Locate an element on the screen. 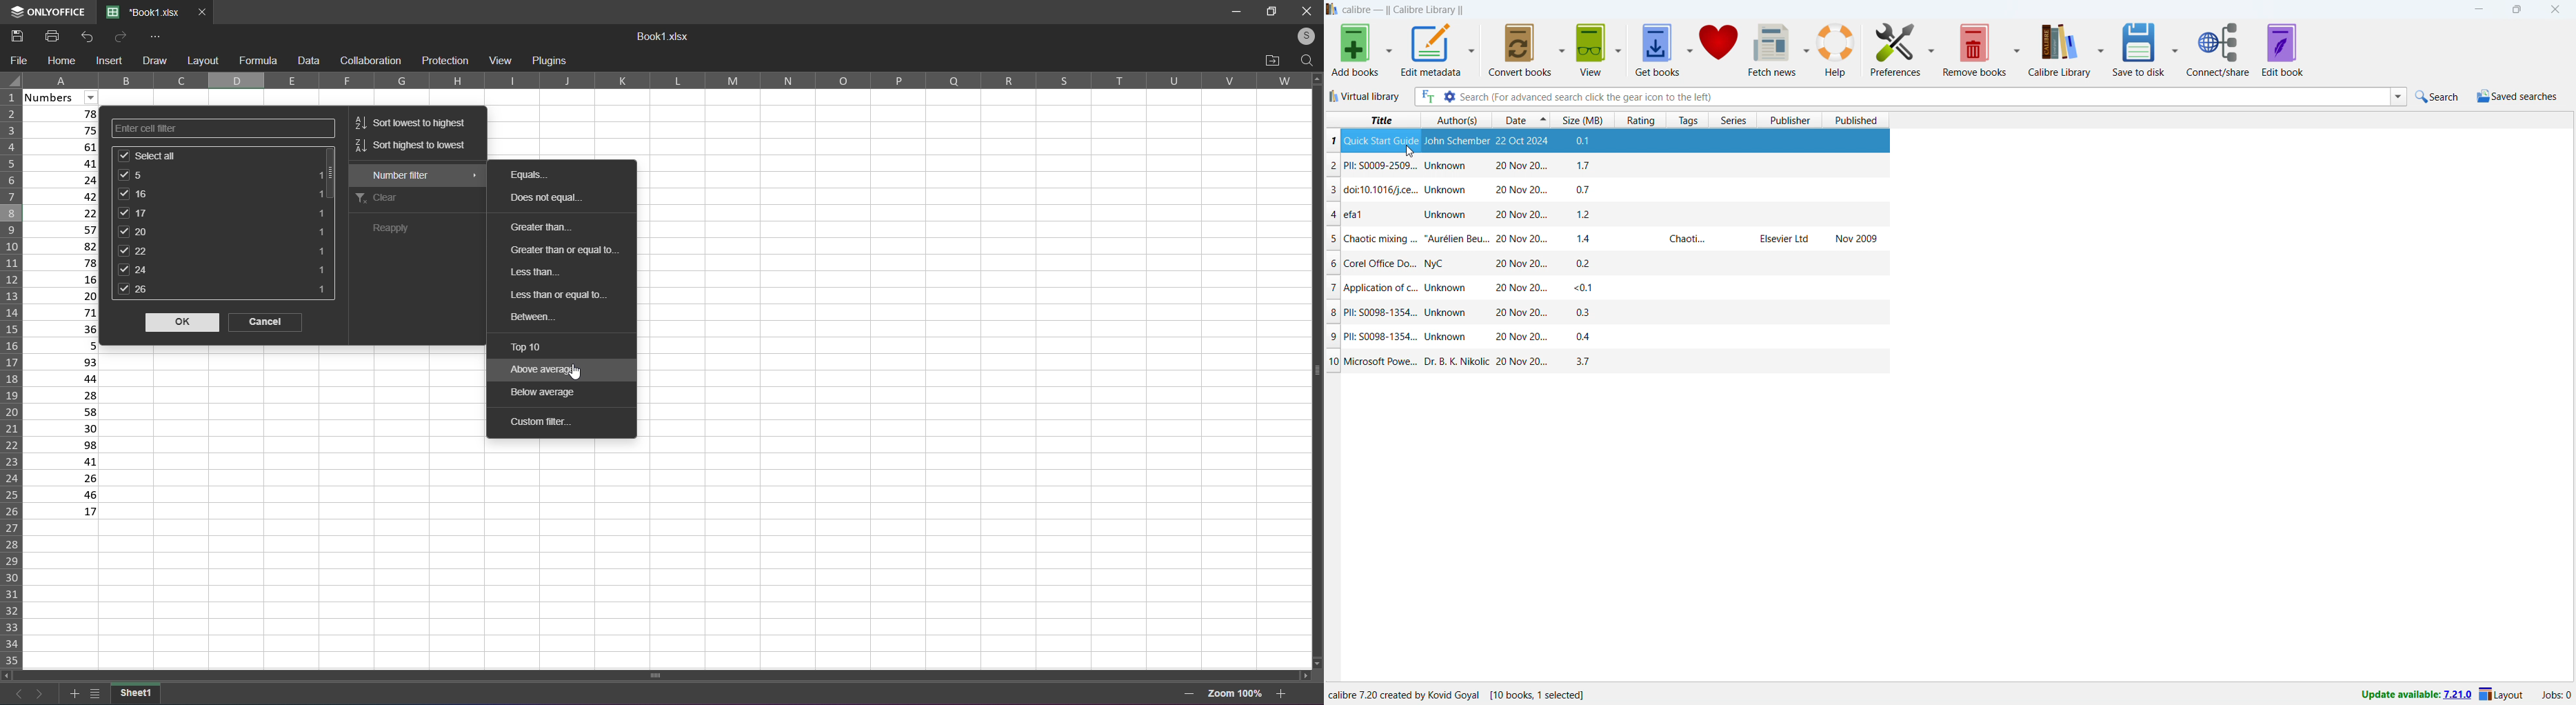  more is located at coordinates (157, 36).